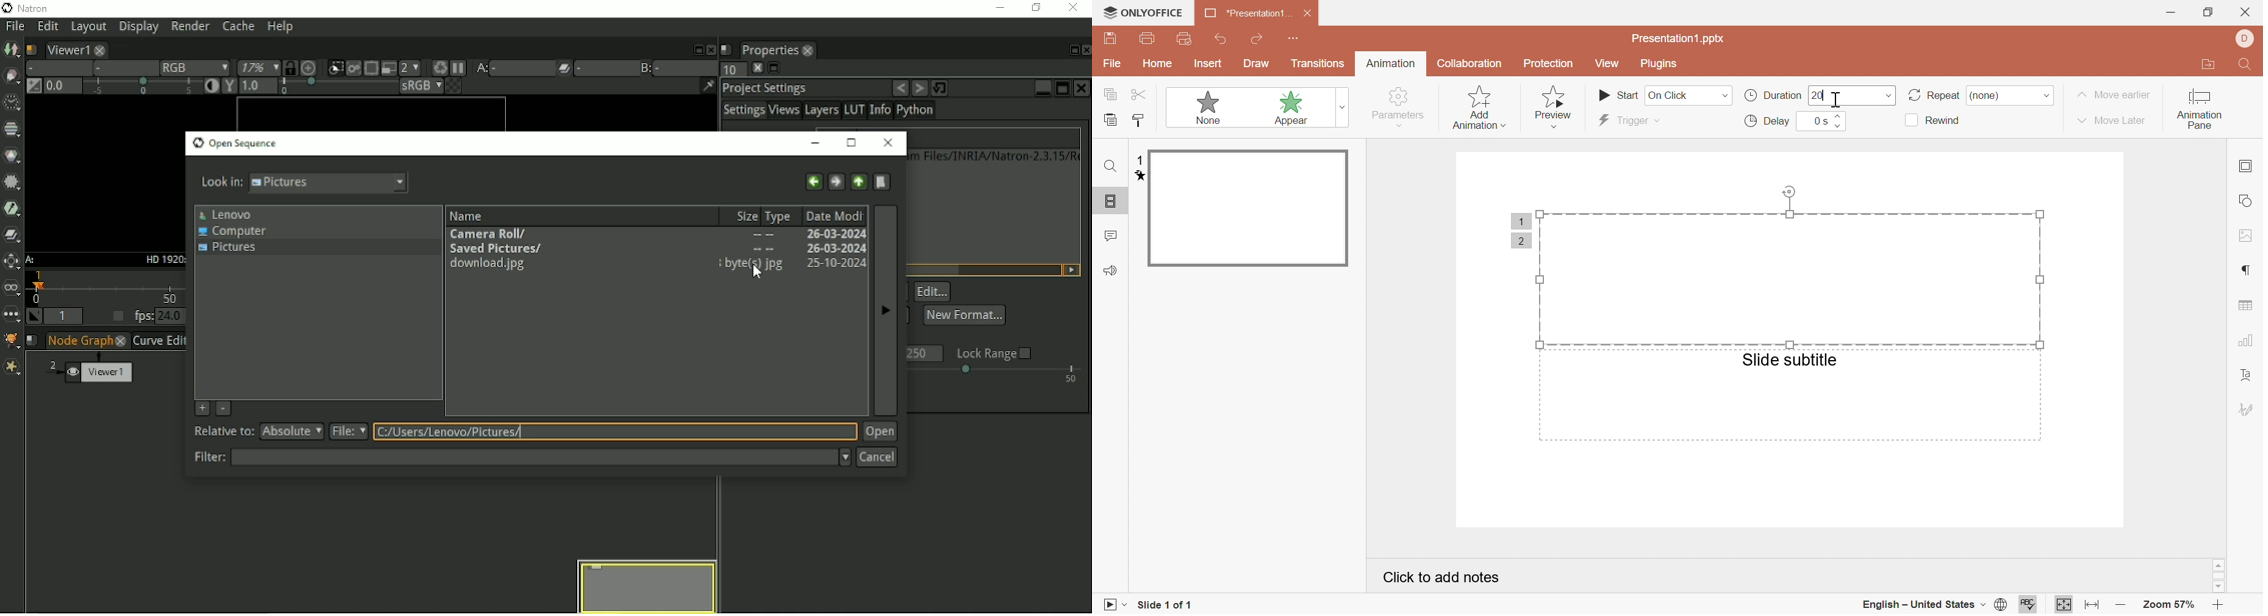  I want to click on view, so click(1608, 63).